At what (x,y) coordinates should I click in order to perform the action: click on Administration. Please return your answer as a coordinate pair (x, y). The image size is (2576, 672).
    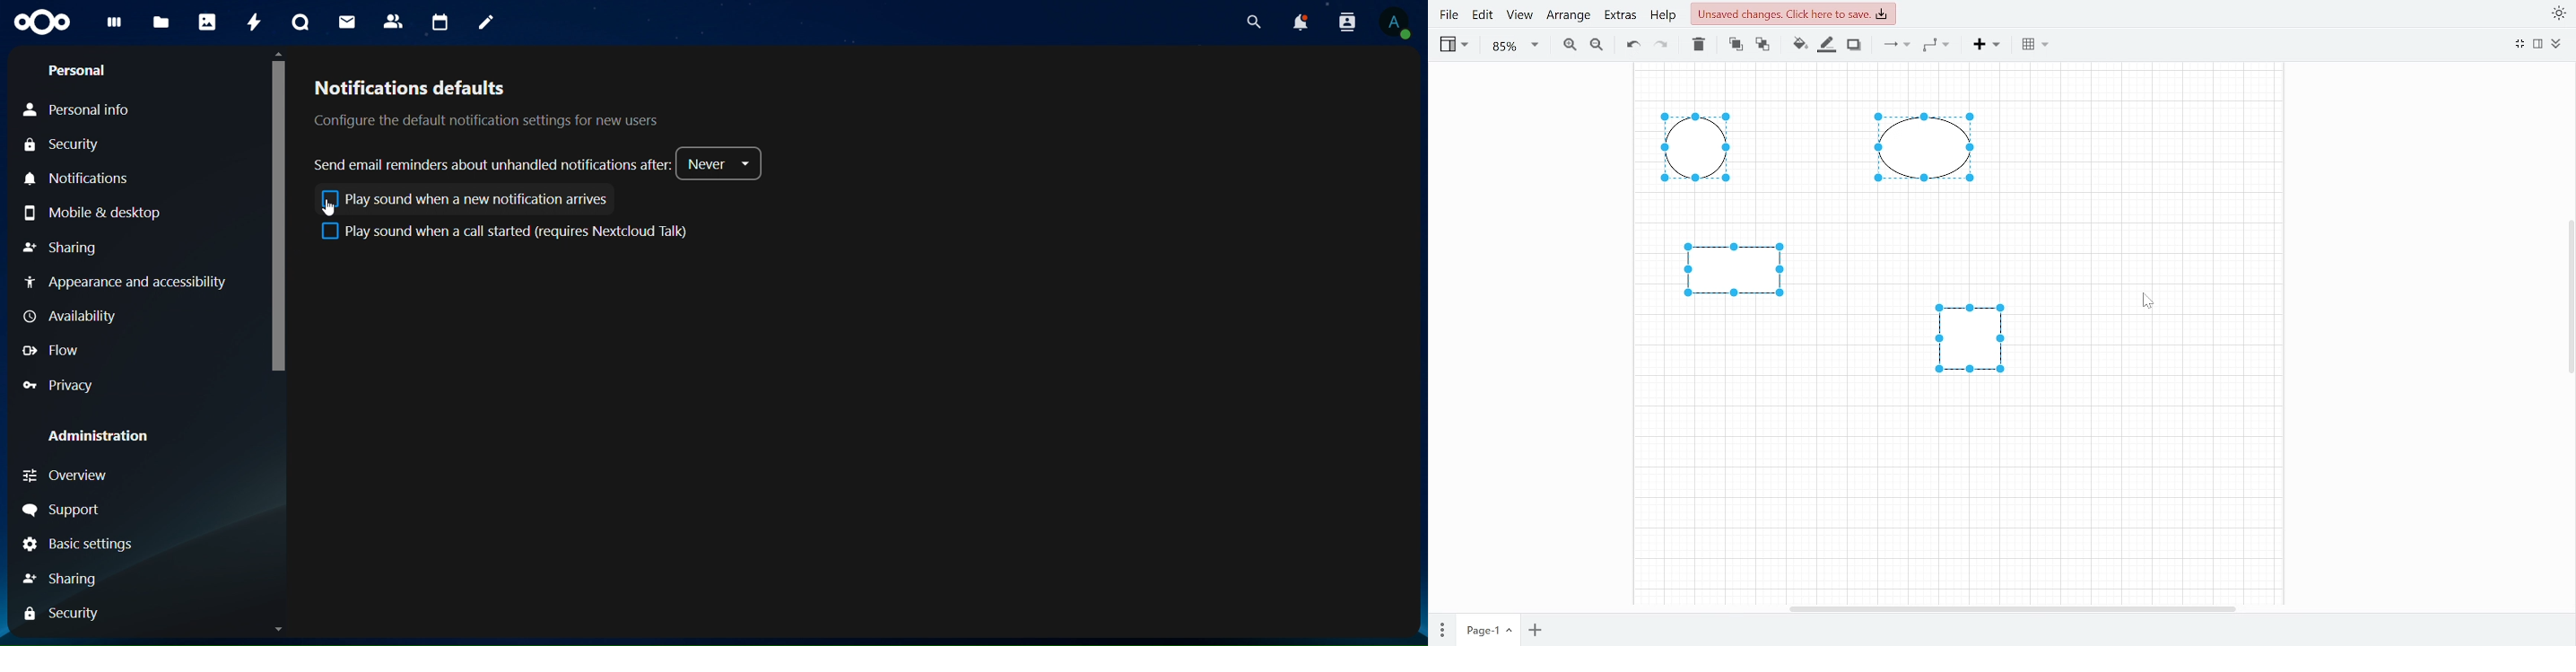
    Looking at the image, I should click on (100, 437).